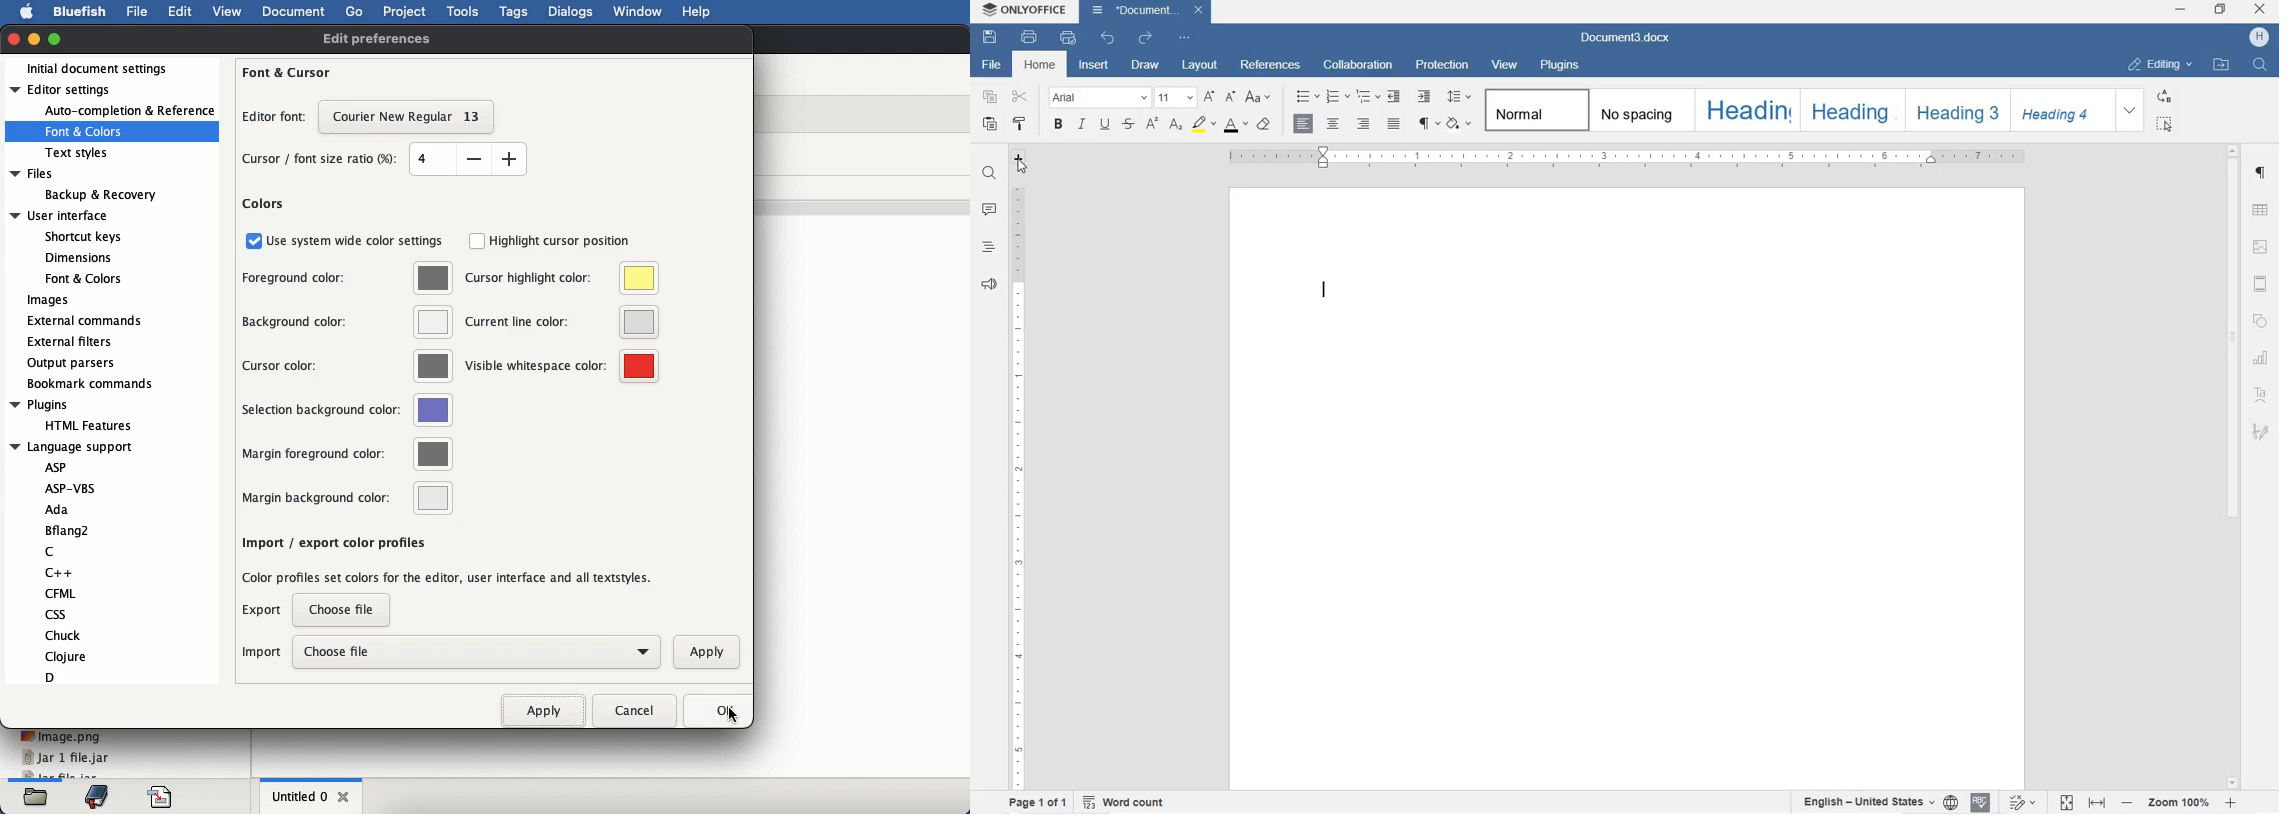 This screenshot has height=840, width=2296. I want to click on HEADERS & FOOTERS, so click(2262, 283).